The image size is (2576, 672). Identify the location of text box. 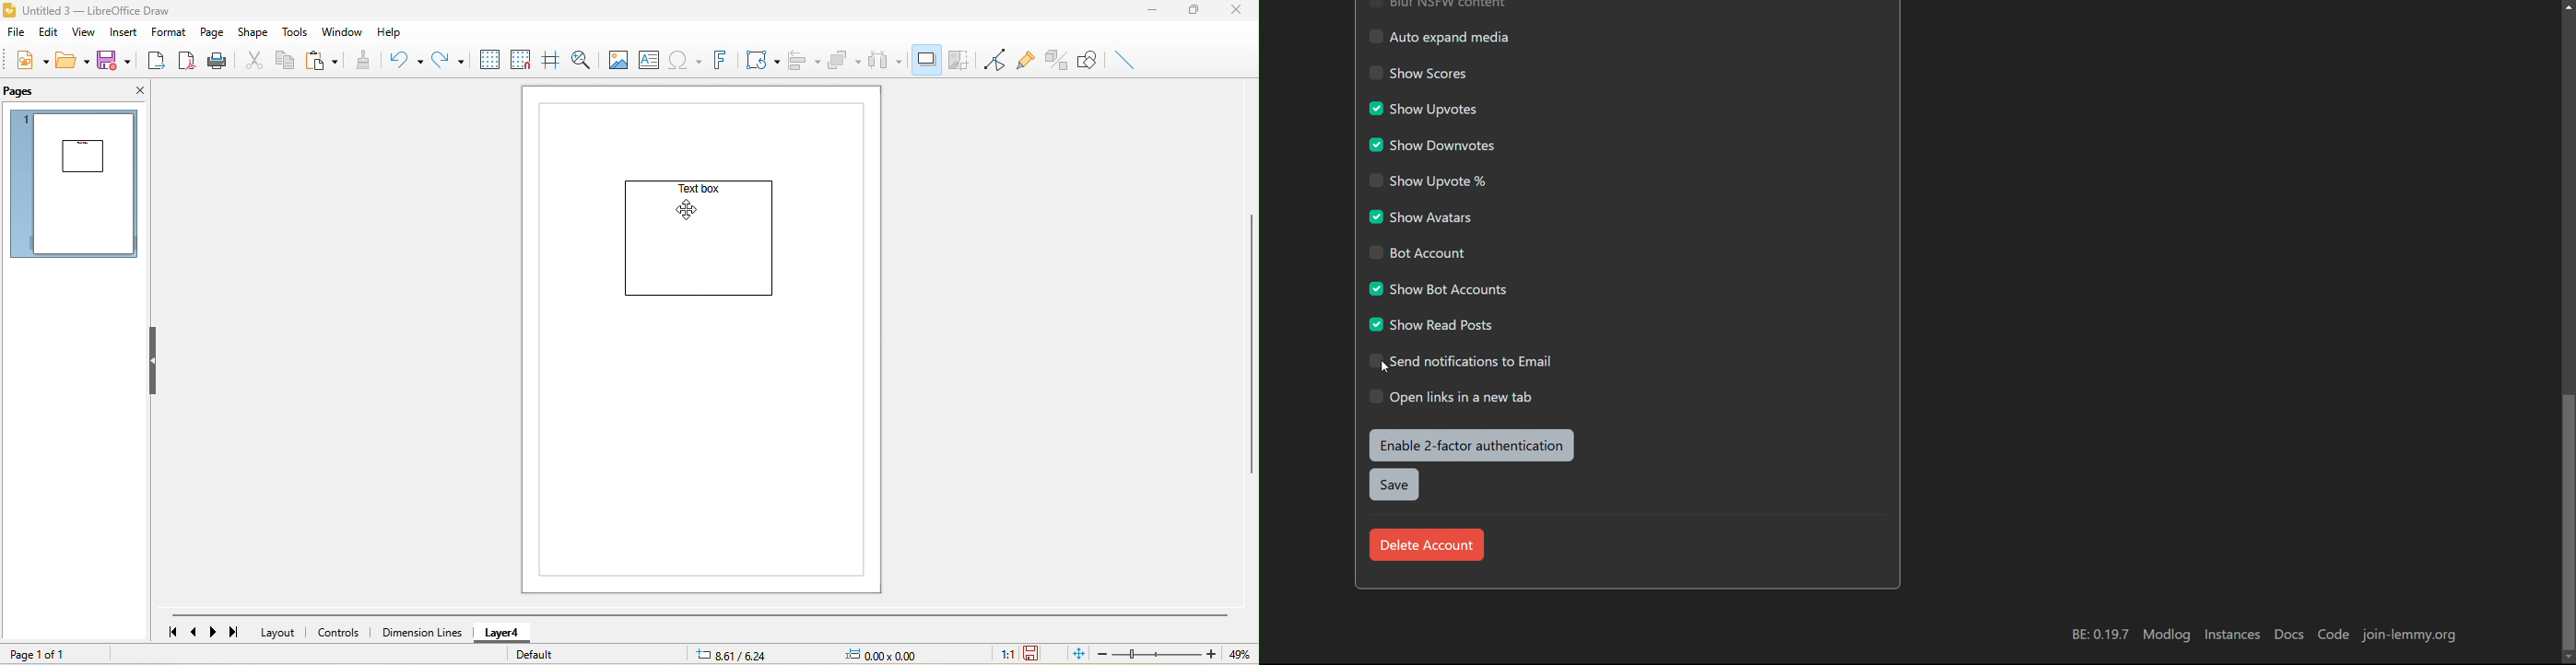
(696, 191).